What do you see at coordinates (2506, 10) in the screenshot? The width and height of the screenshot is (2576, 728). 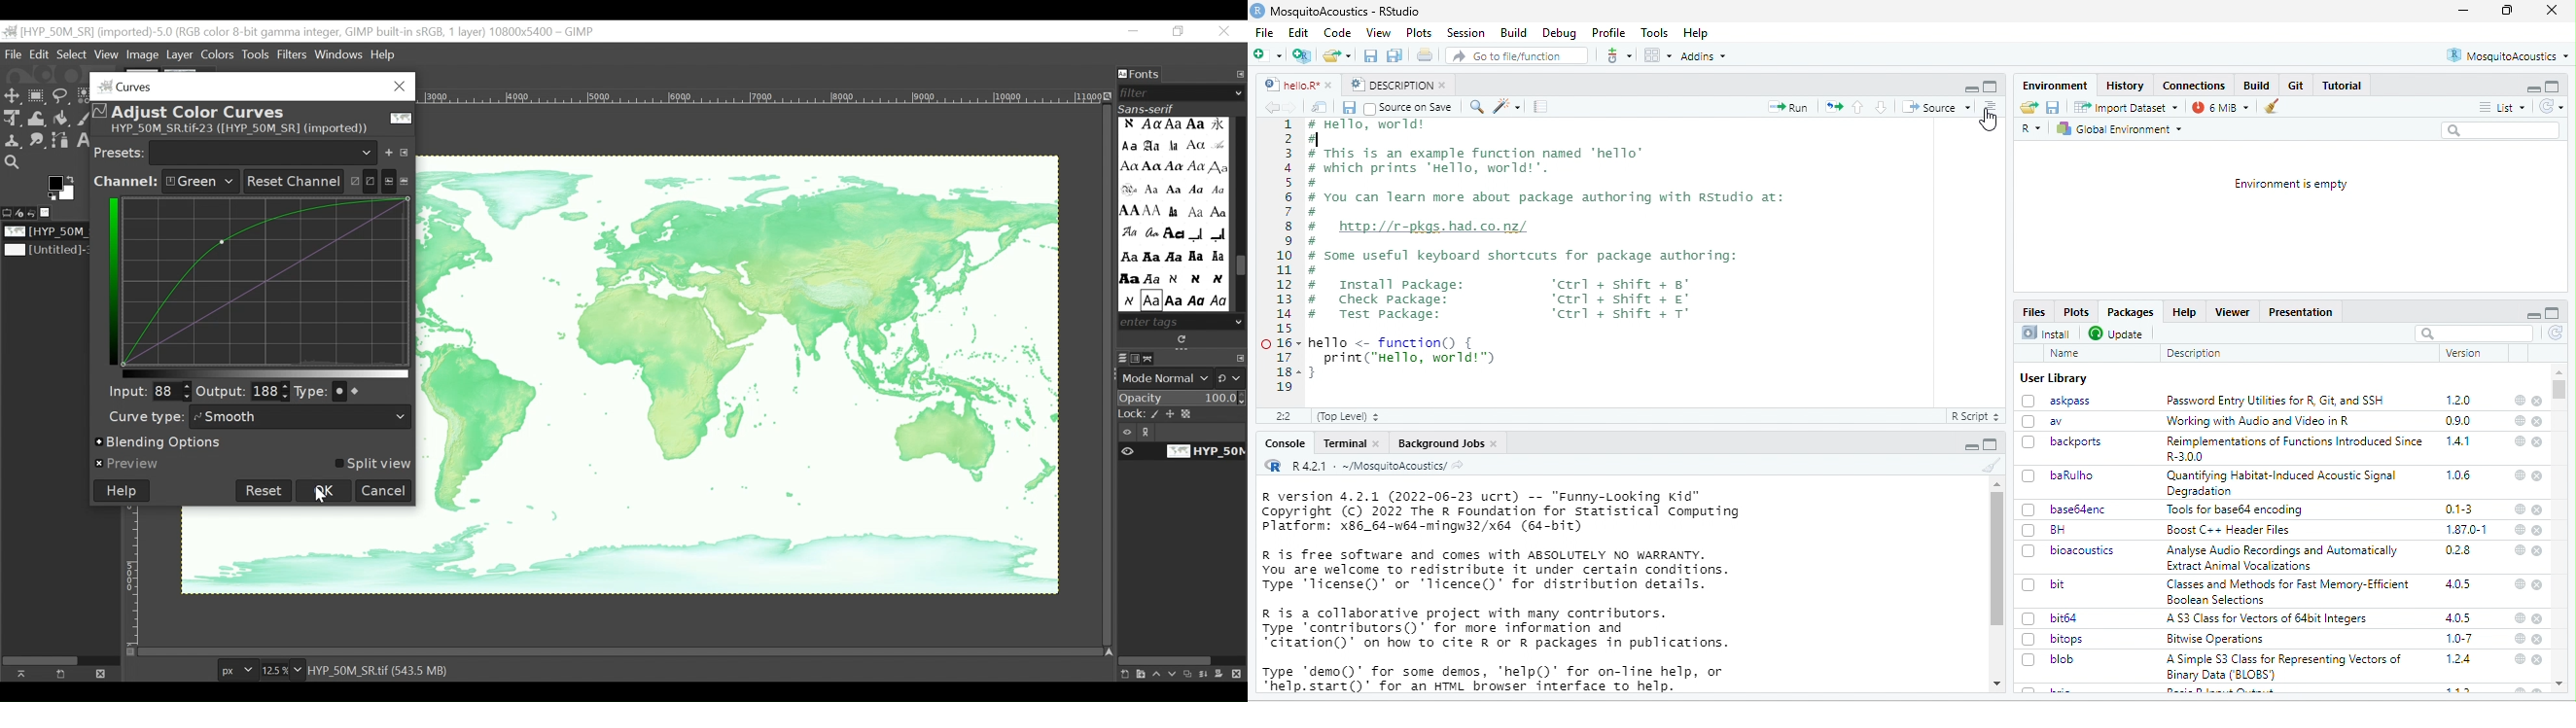 I see `full screen` at bounding box center [2506, 10].